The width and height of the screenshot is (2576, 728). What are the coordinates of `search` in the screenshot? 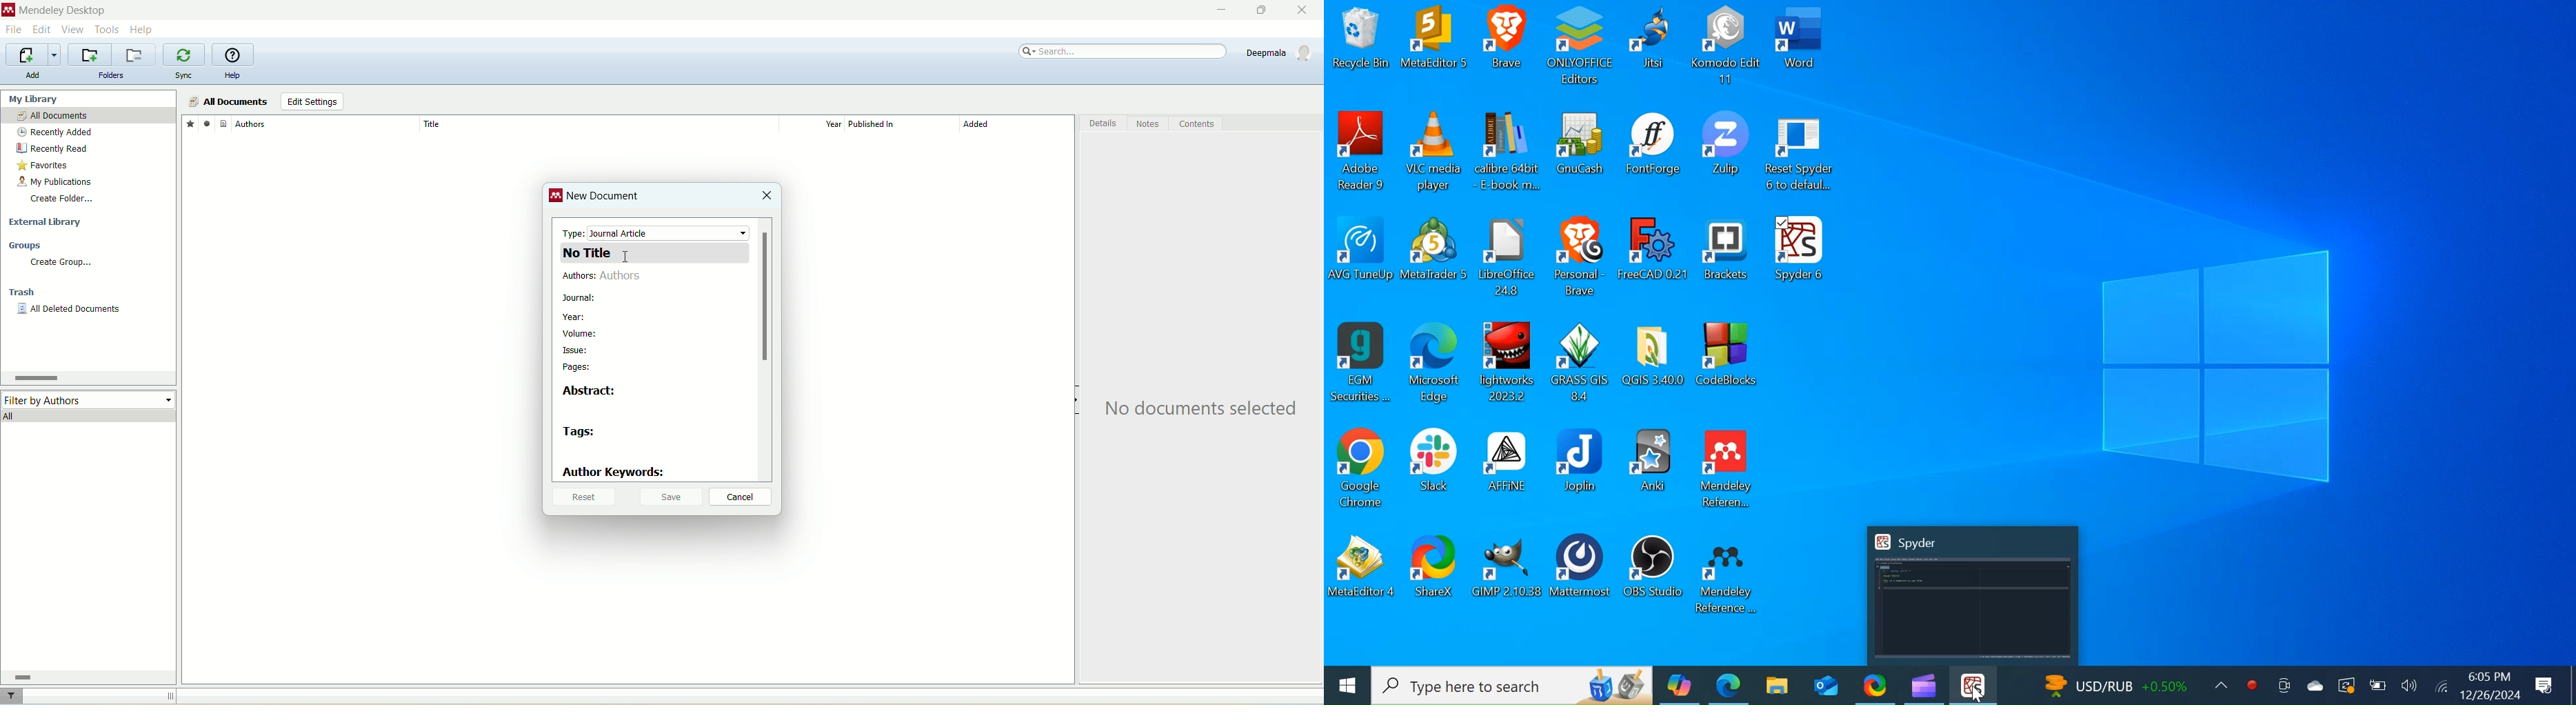 It's located at (1124, 52).